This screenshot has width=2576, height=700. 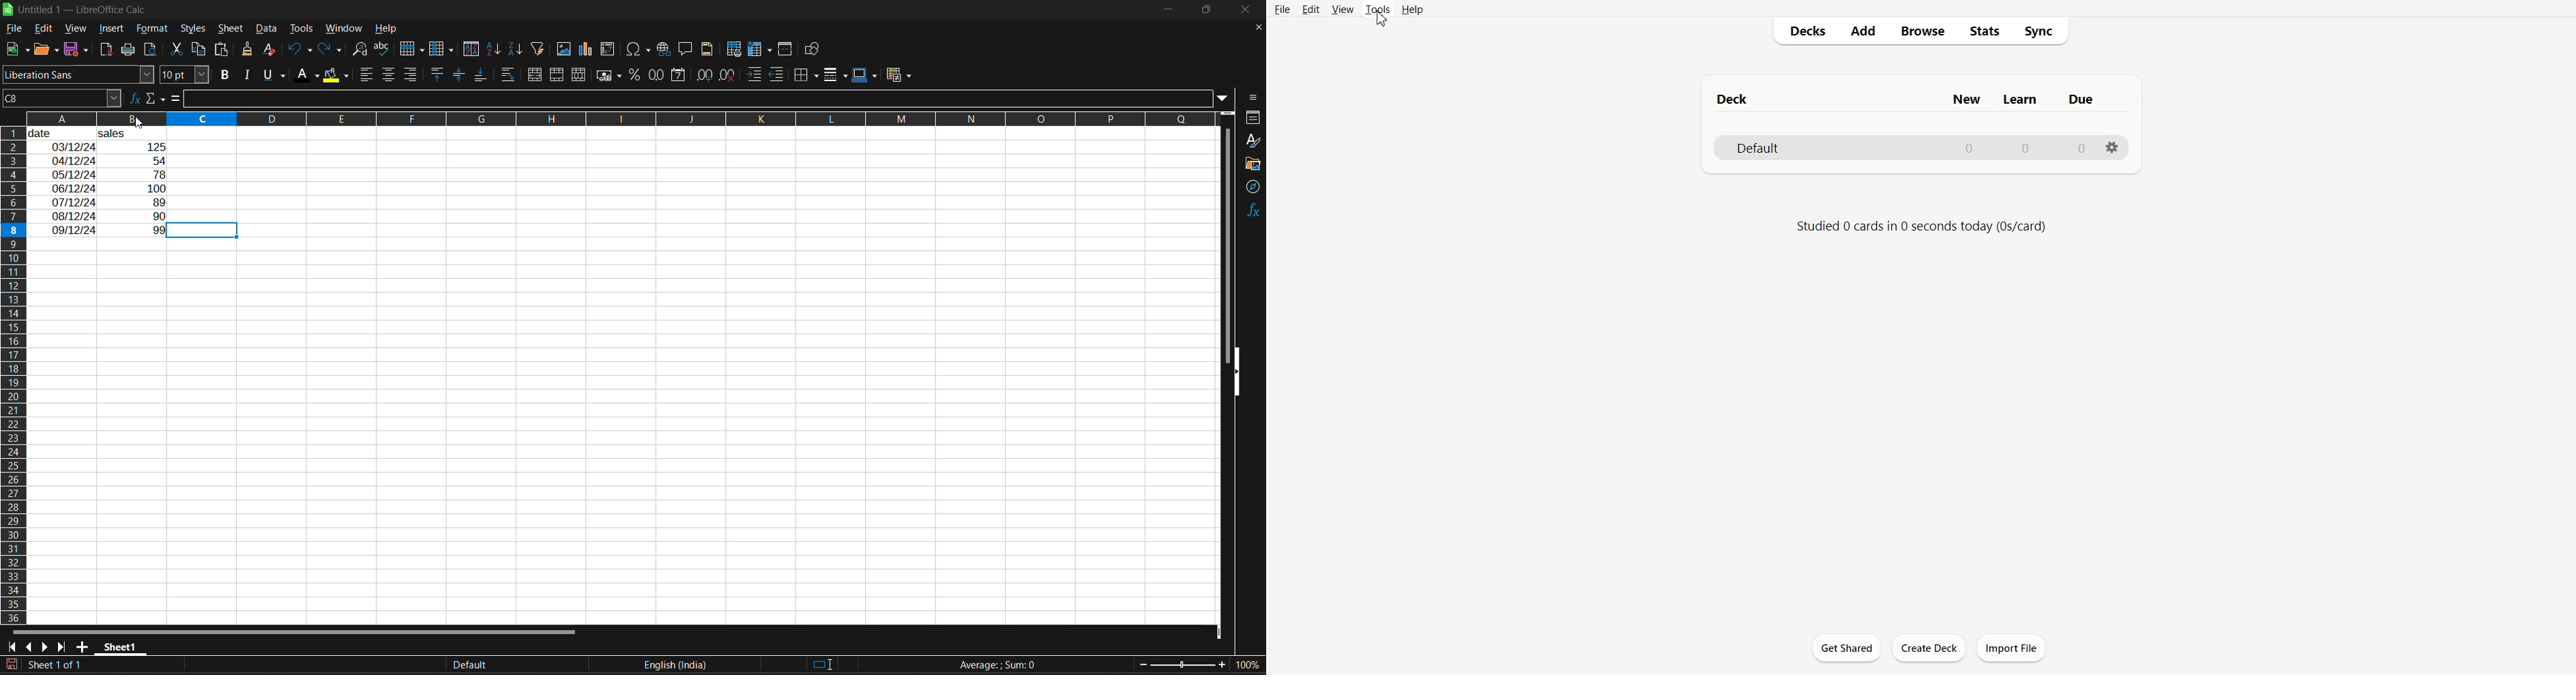 What do you see at coordinates (1227, 233) in the screenshot?
I see `vertical scroll bar` at bounding box center [1227, 233].